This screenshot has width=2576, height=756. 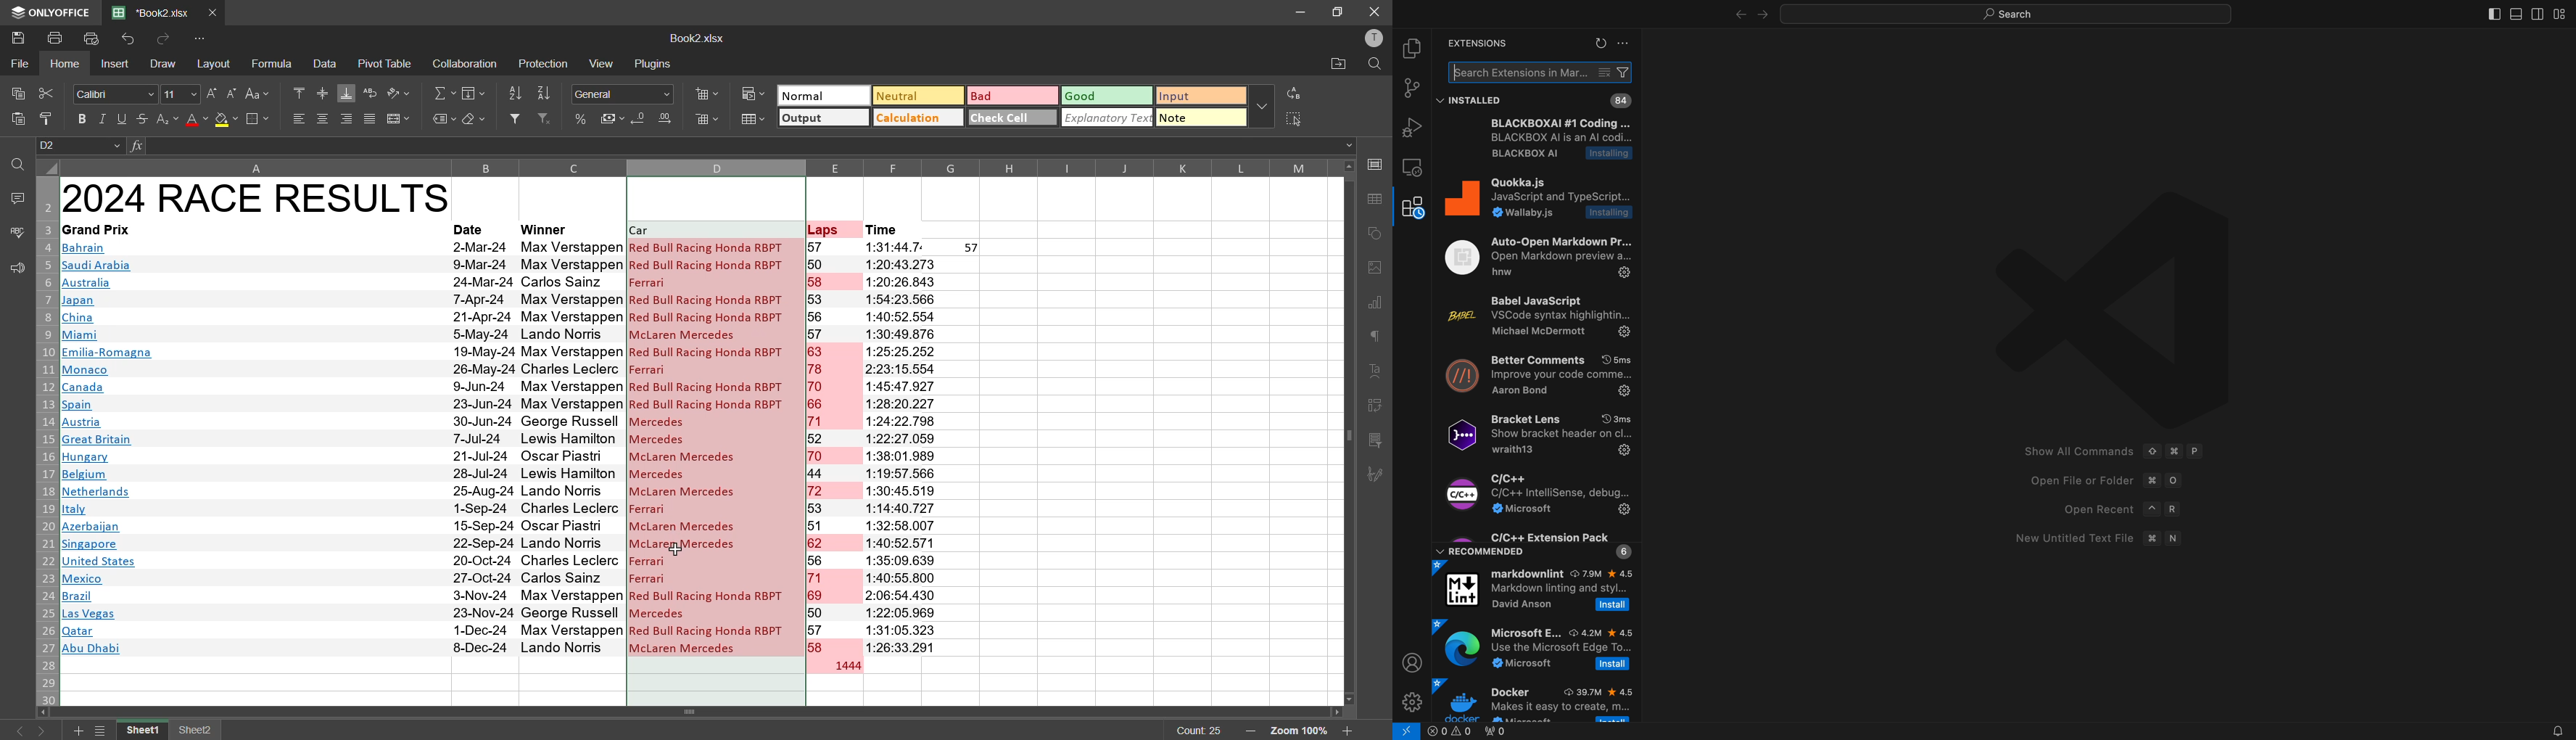 What do you see at coordinates (627, 94) in the screenshot?
I see `number format` at bounding box center [627, 94].